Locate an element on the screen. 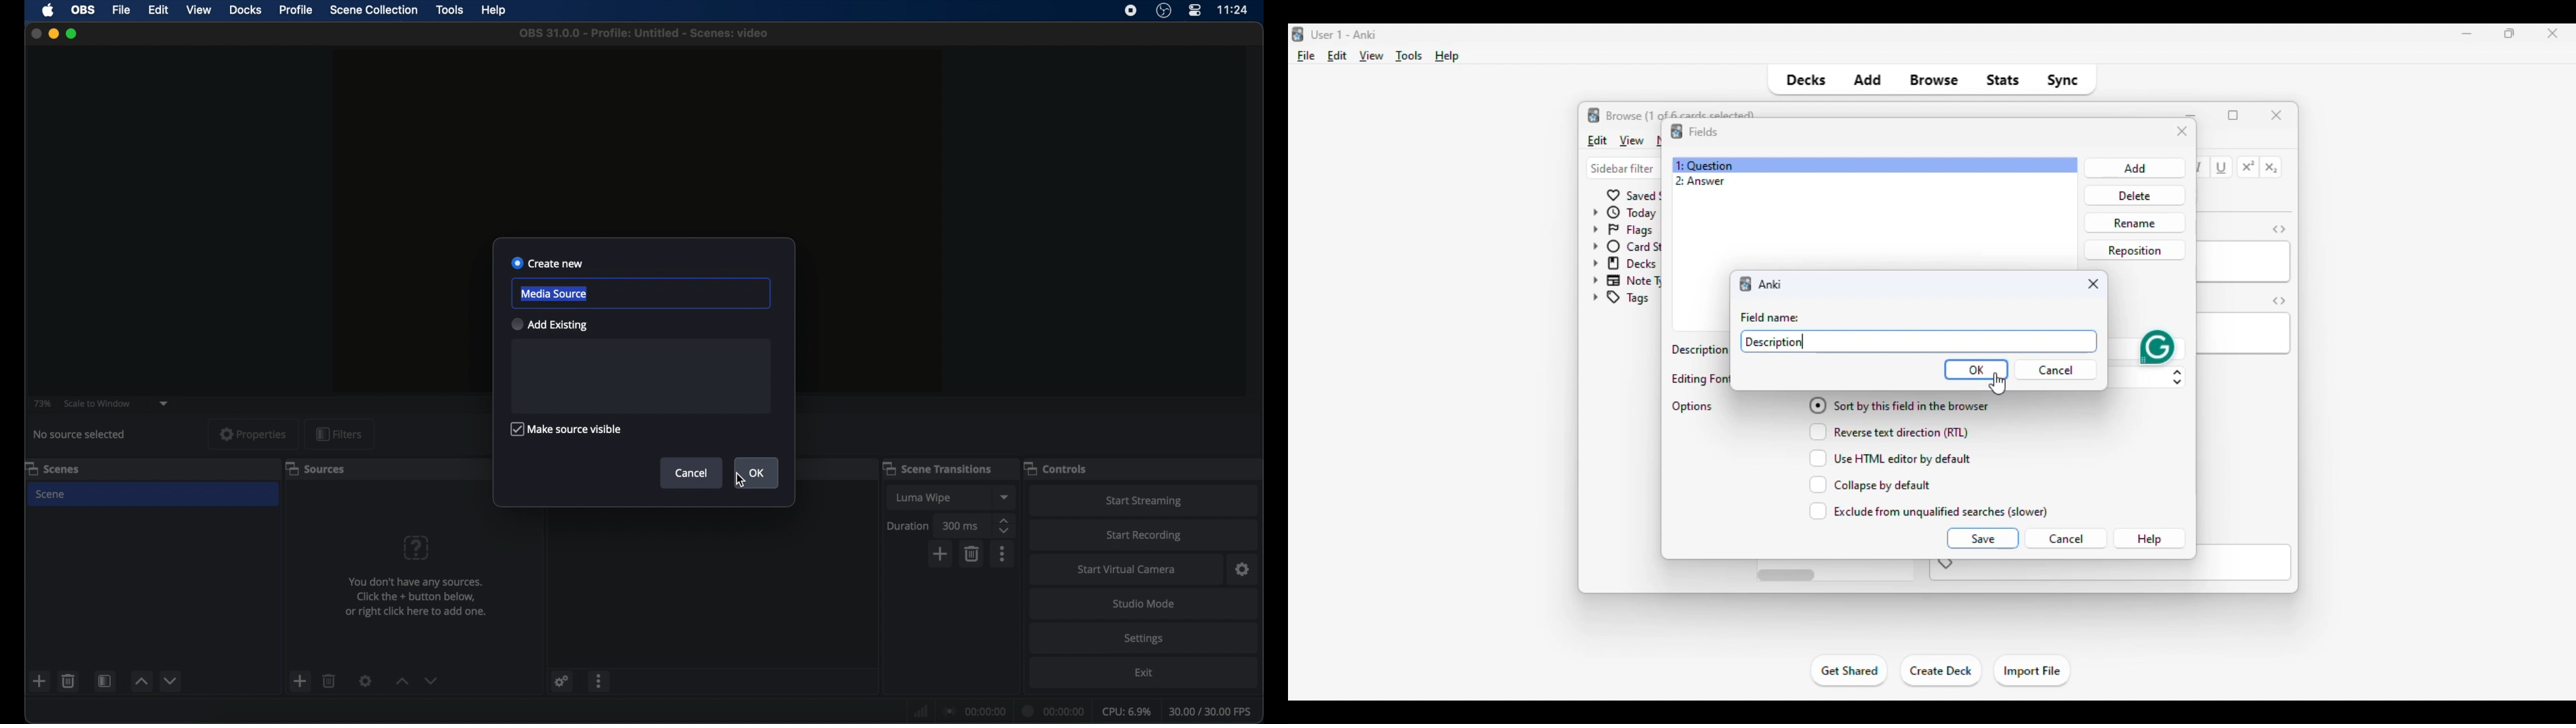 The width and height of the screenshot is (2576, 728). apple icon is located at coordinates (48, 11).